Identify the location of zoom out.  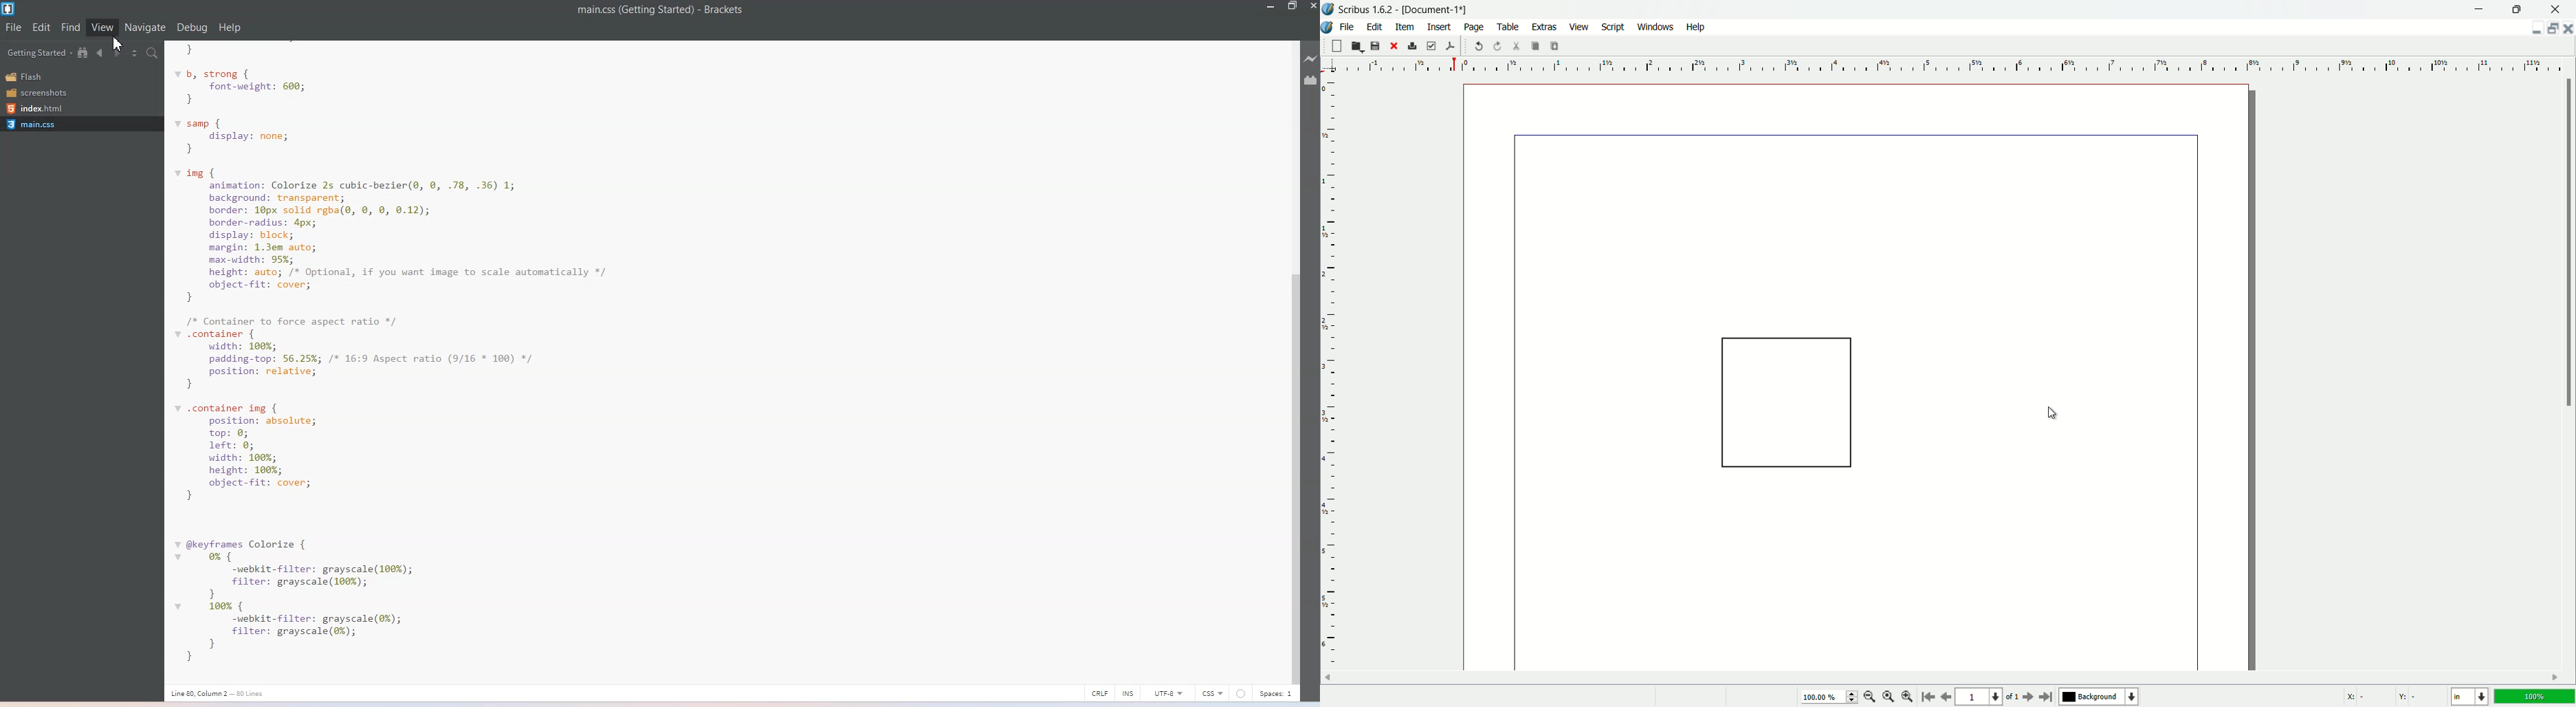
(1870, 698).